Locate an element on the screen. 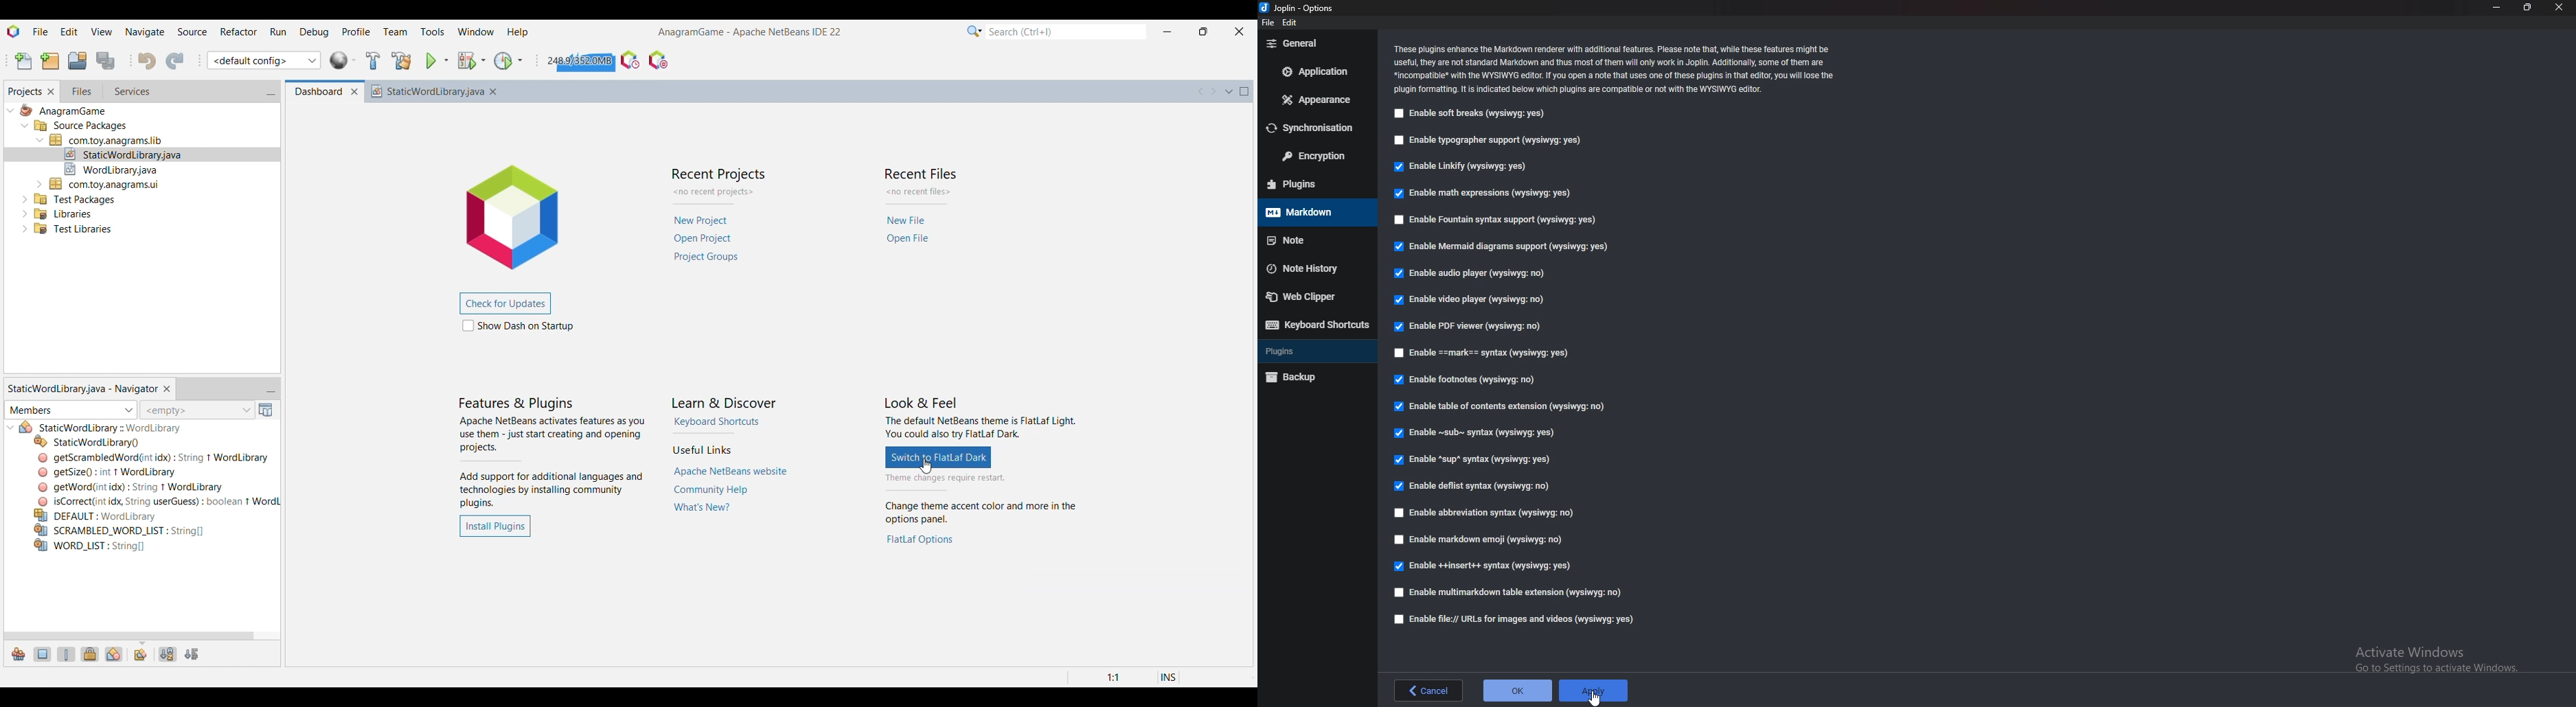  Back up is located at coordinates (1314, 378).